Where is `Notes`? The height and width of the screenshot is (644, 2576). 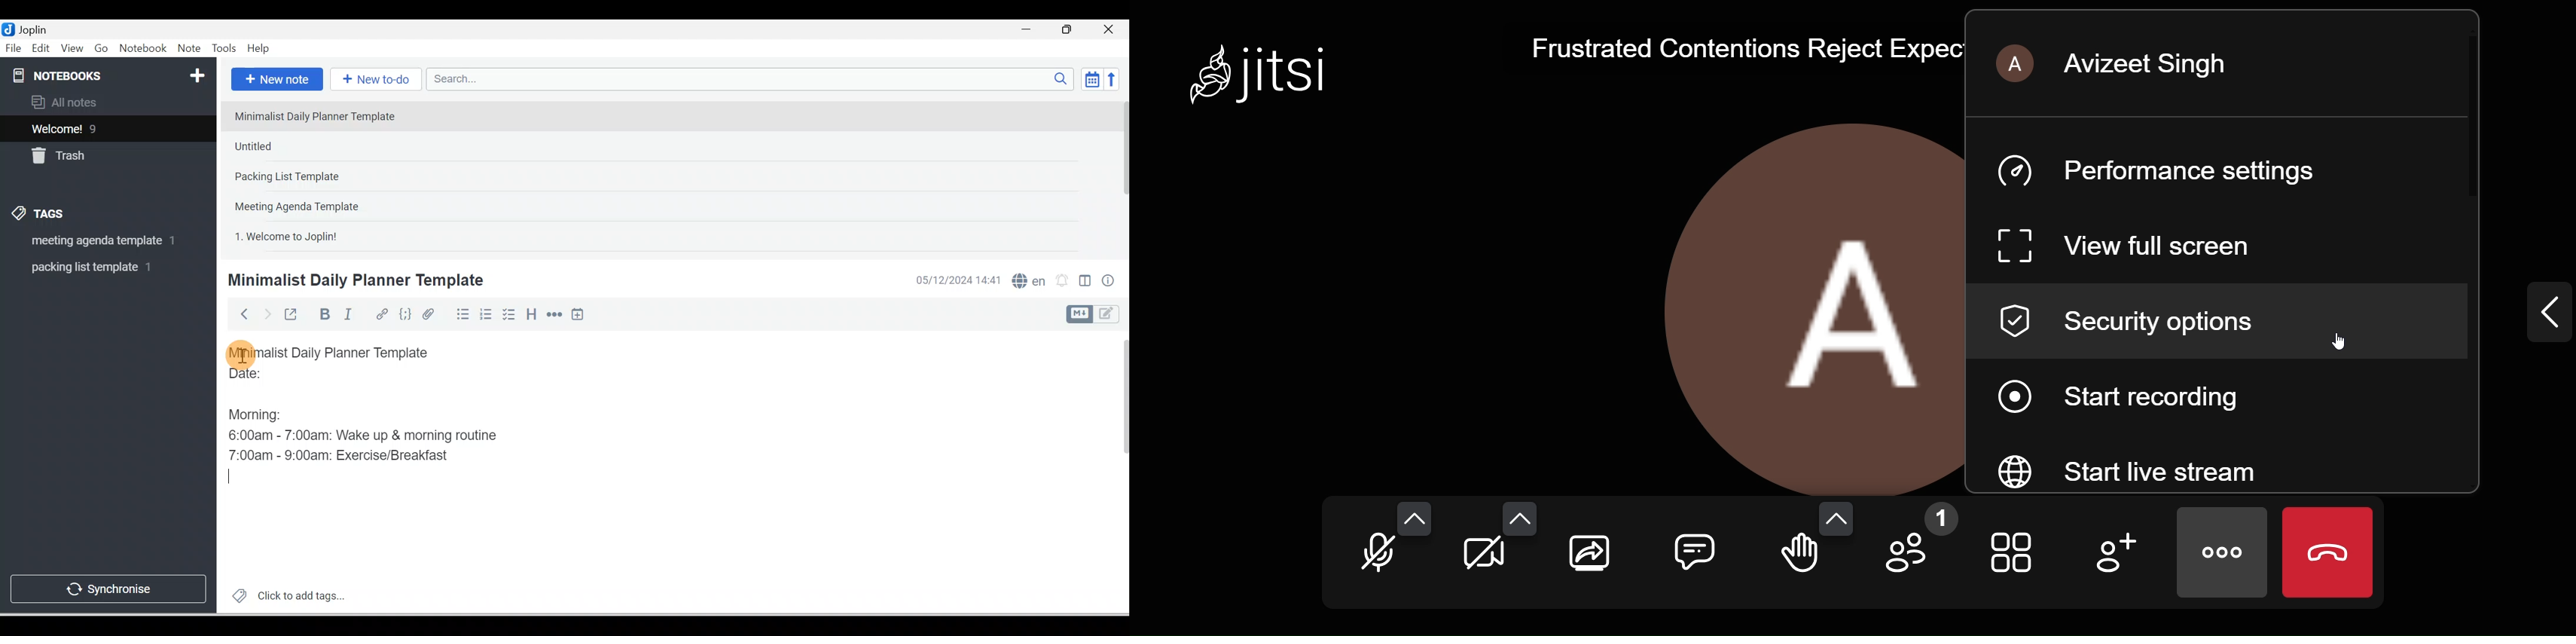 Notes is located at coordinates (99, 126).